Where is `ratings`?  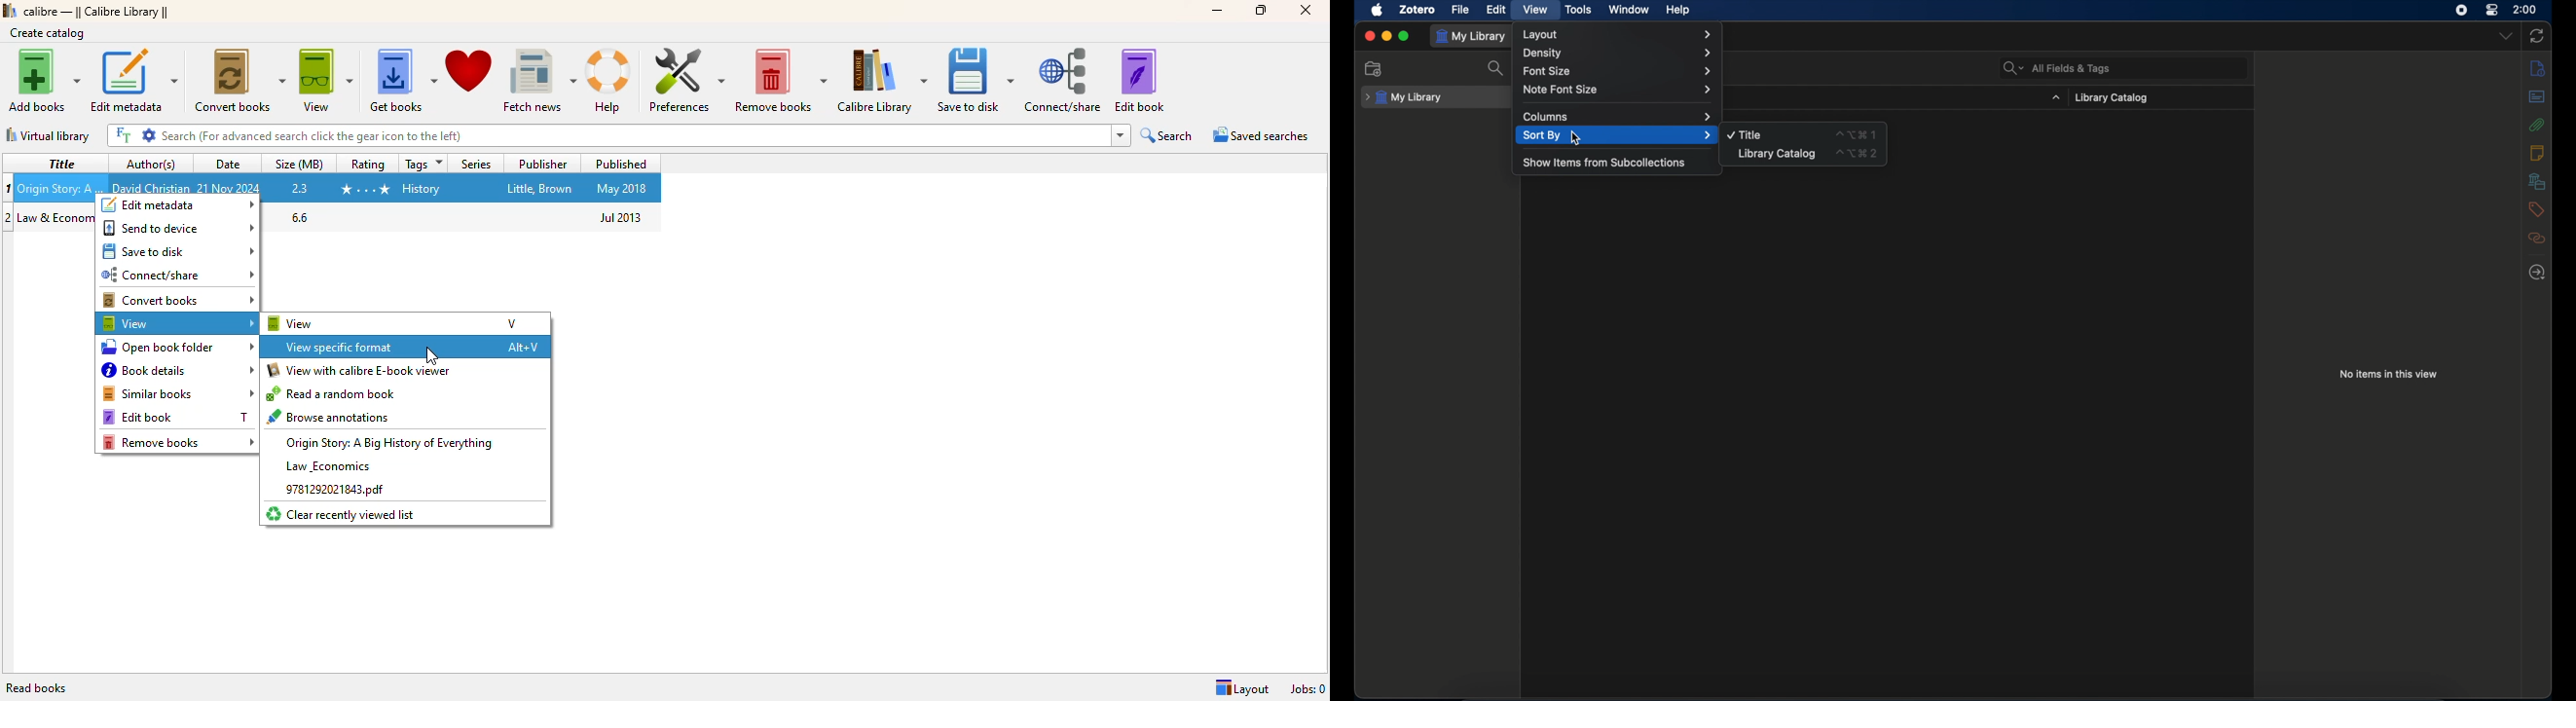 ratings is located at coordinates (364, 190).